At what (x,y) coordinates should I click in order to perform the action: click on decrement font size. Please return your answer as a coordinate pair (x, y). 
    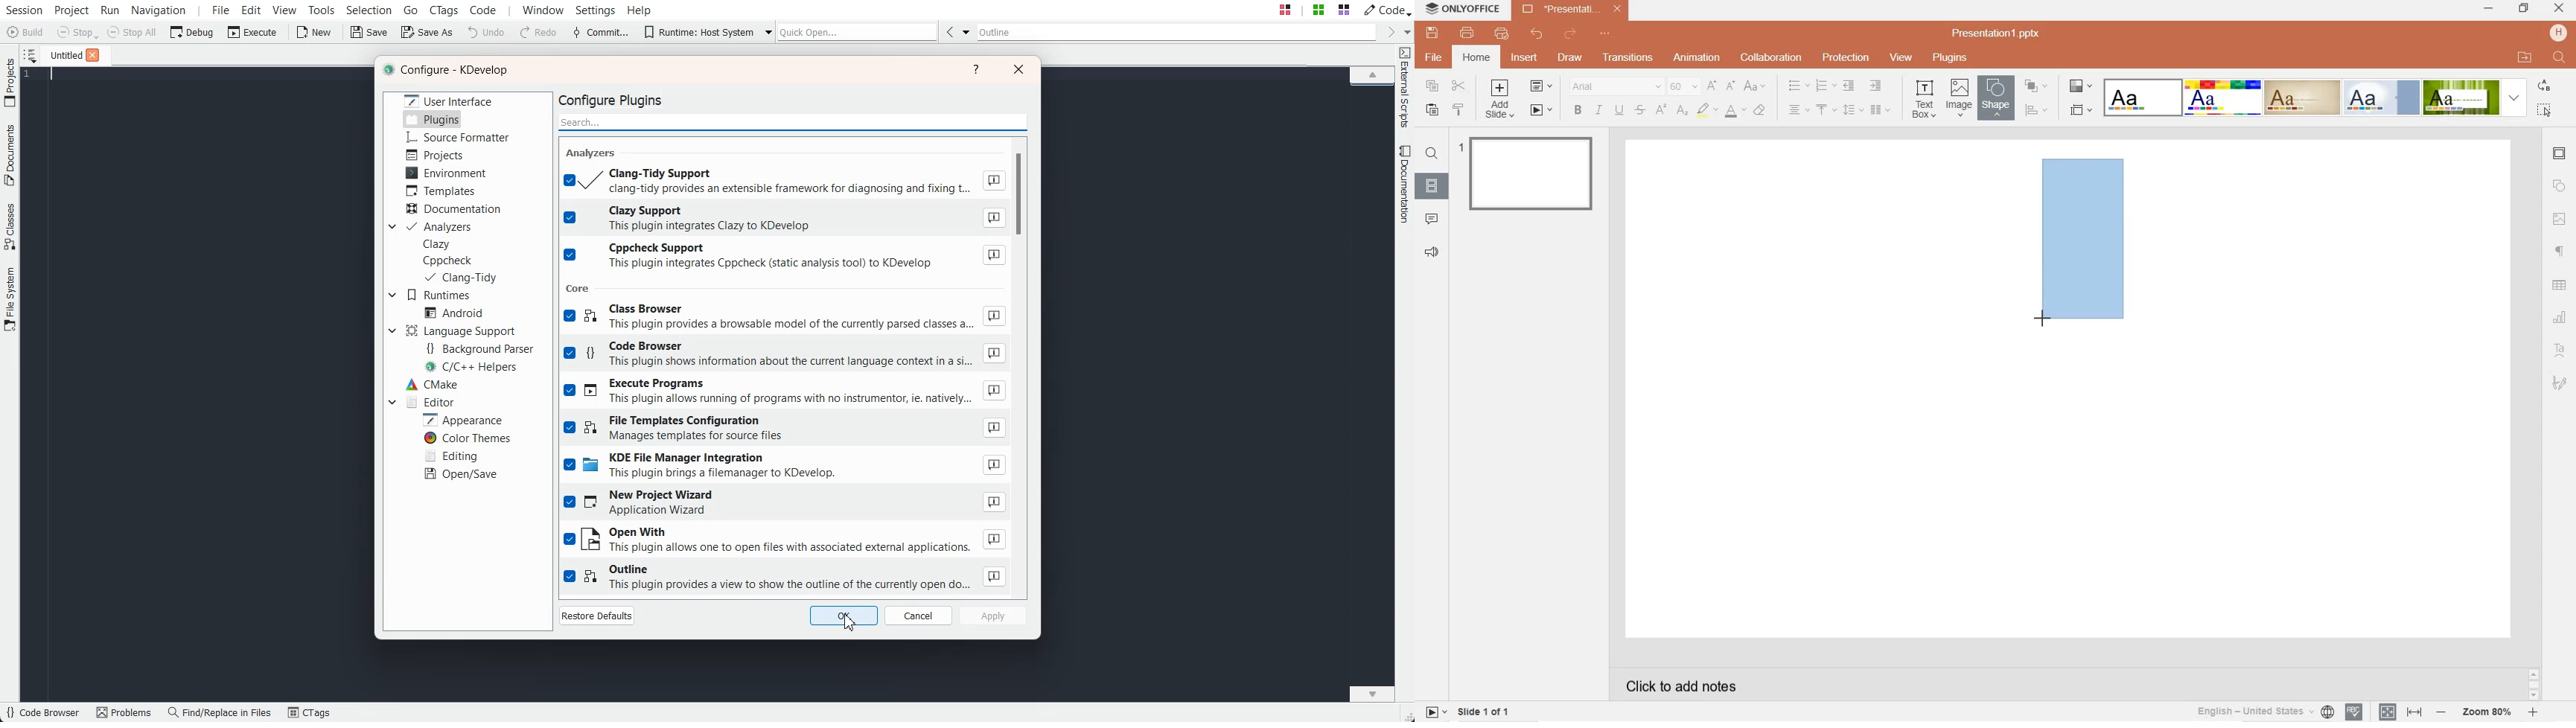
    Looking at the image, I should click on (1731, 85).